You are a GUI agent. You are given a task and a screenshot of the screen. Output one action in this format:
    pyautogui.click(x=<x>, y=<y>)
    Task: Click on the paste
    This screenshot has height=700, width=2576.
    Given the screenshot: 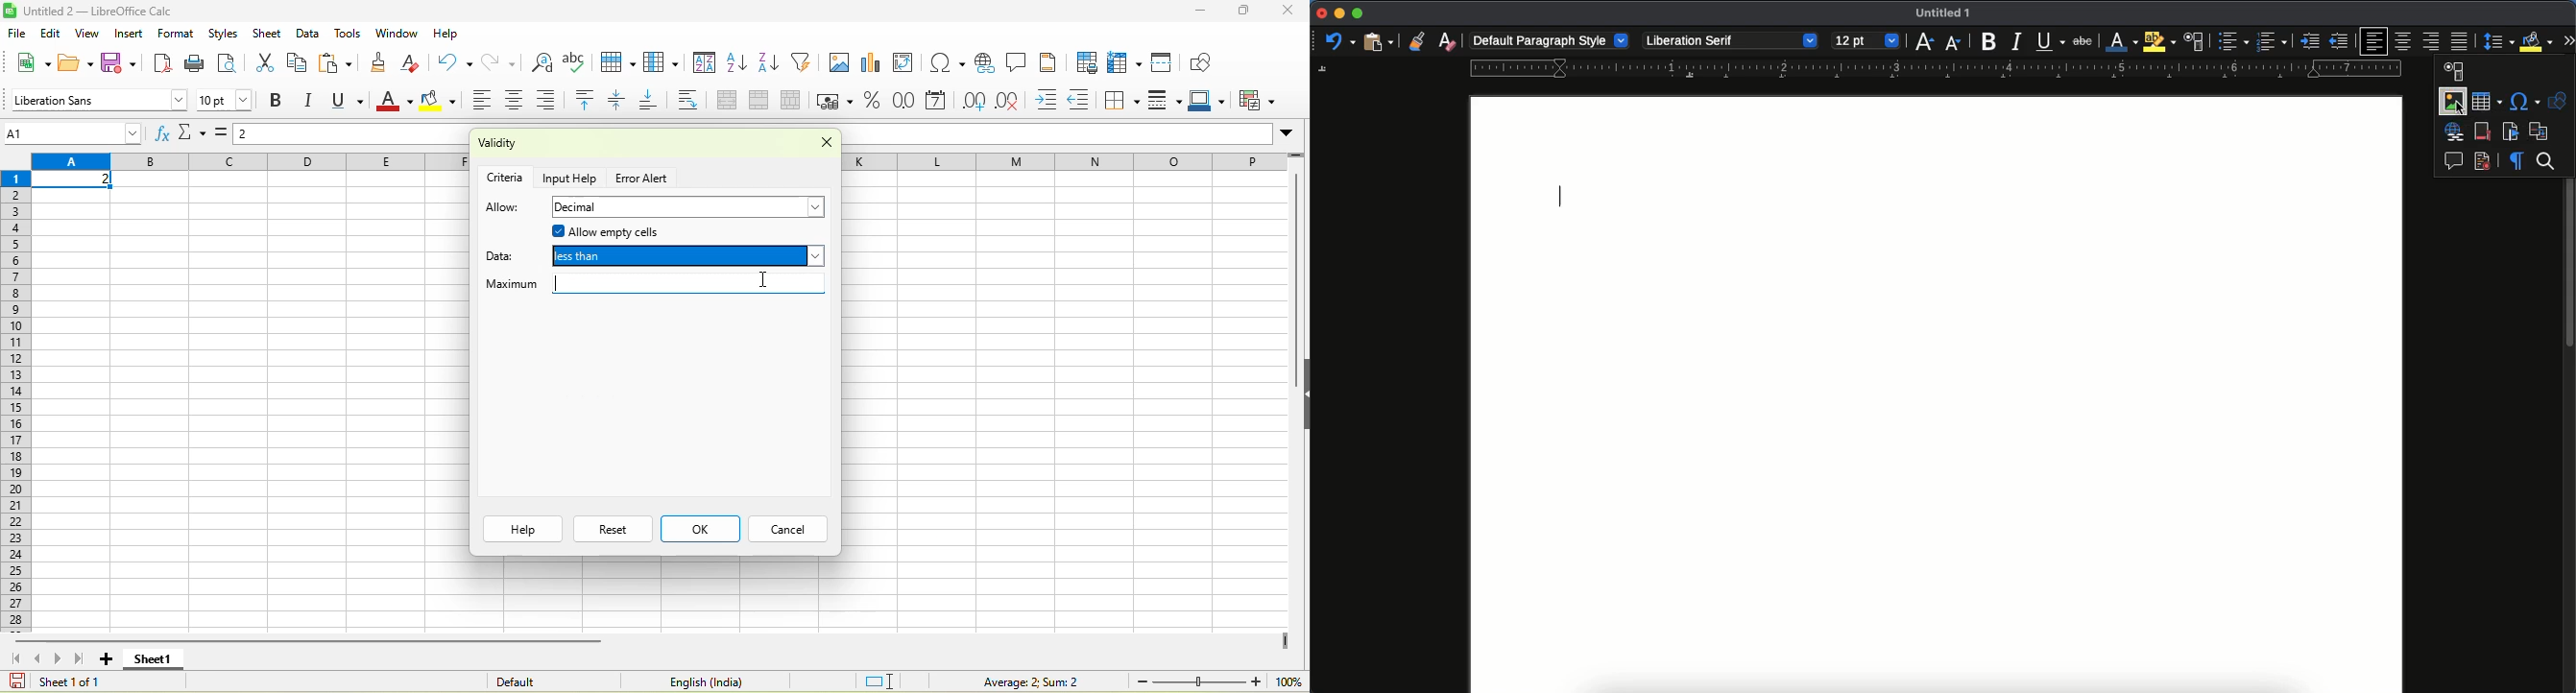 What is the action you would take?
    pyautogui.click(x=1377, y=40)
    